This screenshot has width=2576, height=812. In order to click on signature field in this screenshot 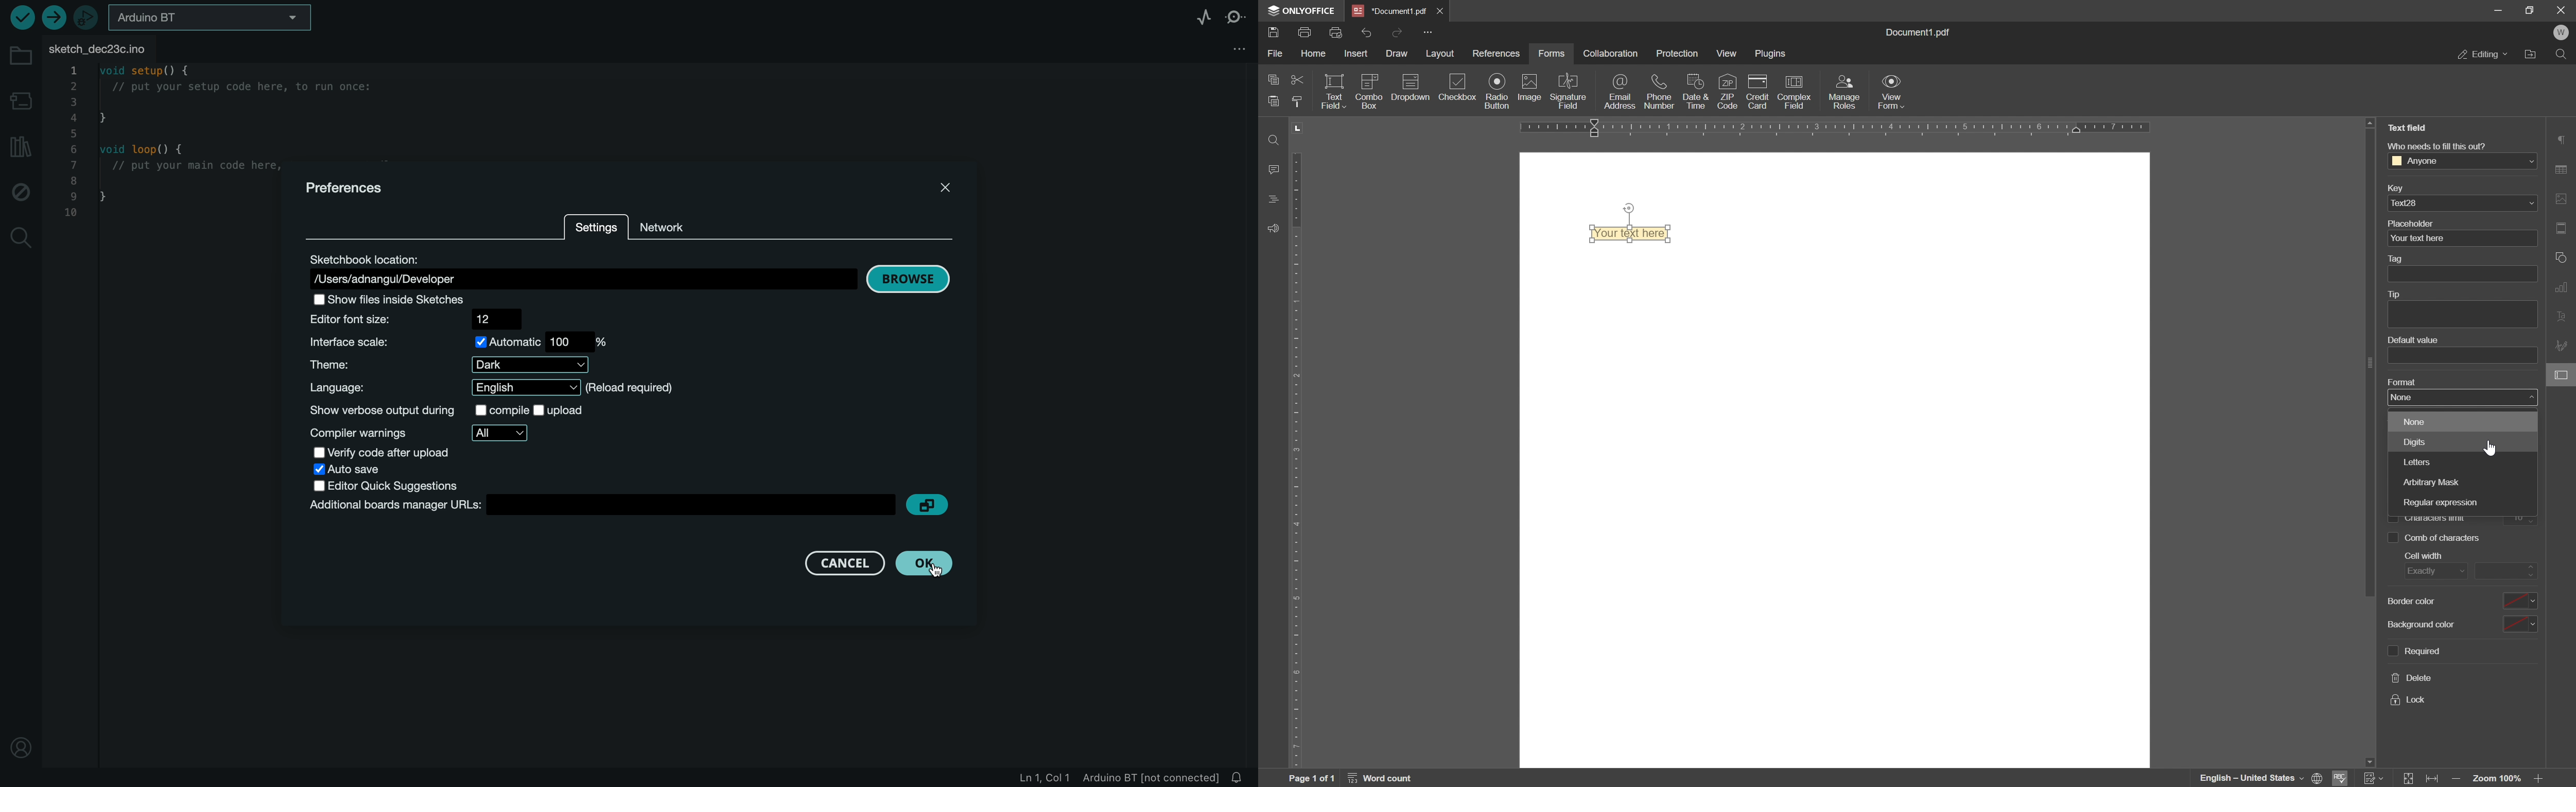, I will do `click(1572, 90)`.